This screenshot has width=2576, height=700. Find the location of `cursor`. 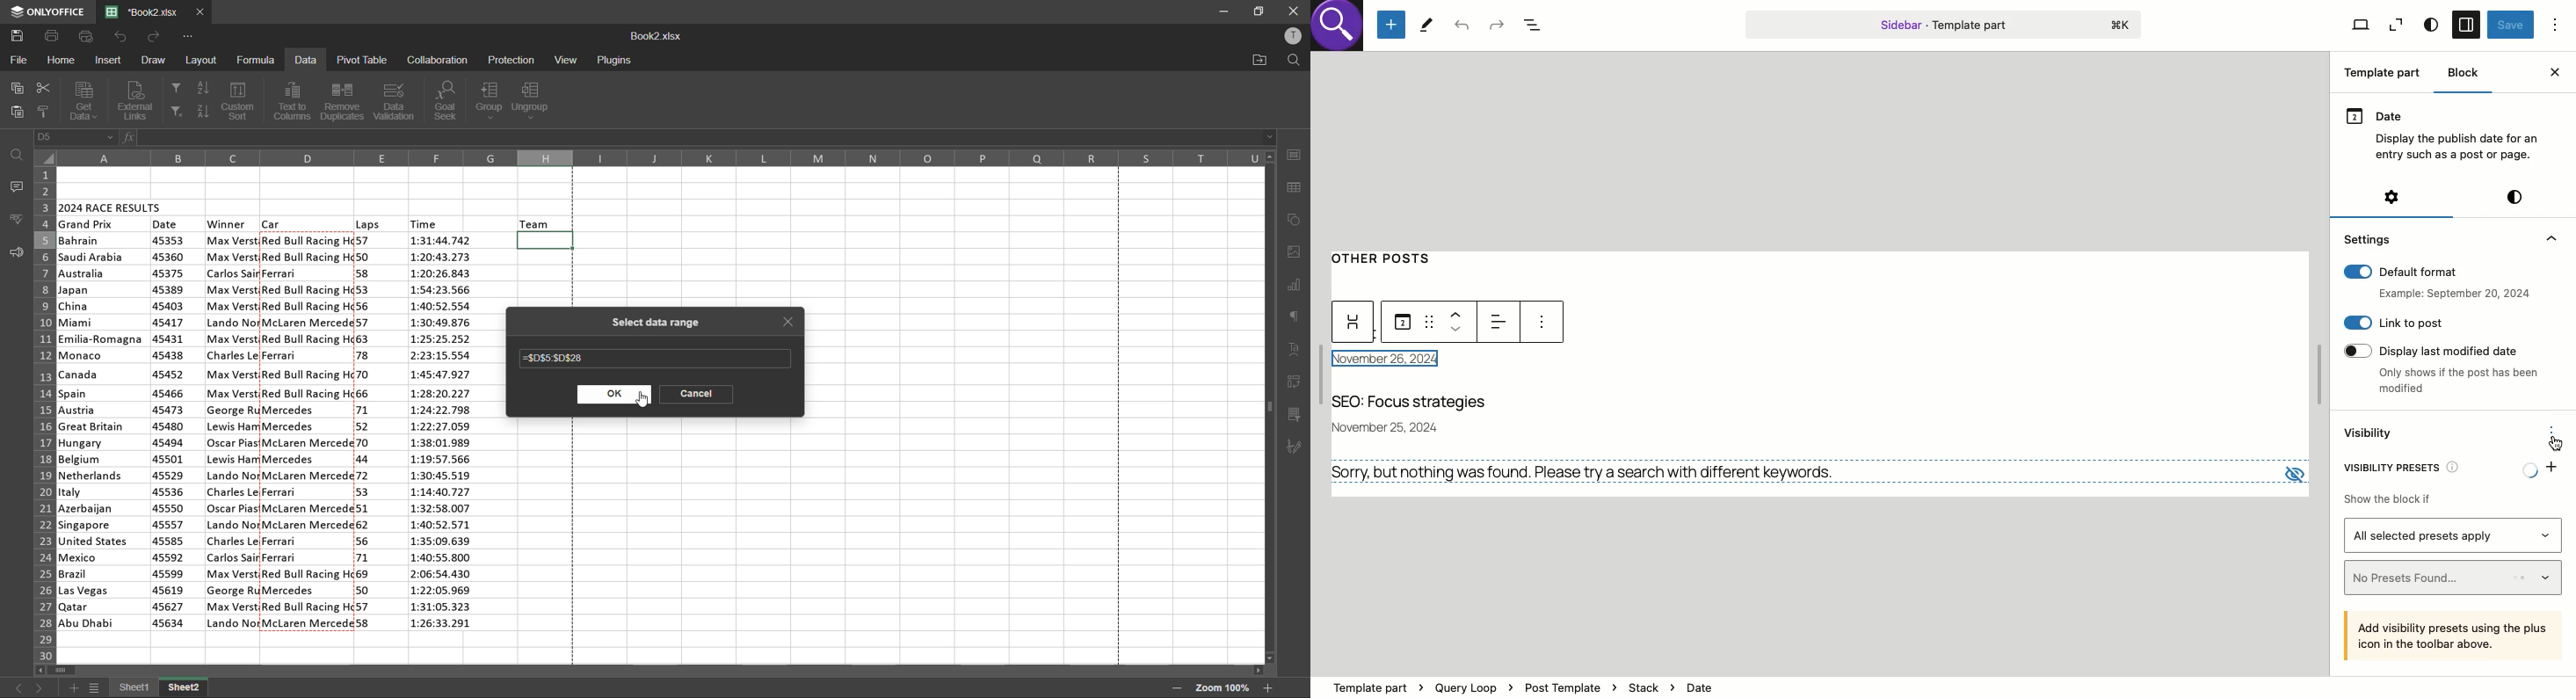

cursor is located at coordinates (642, 402).